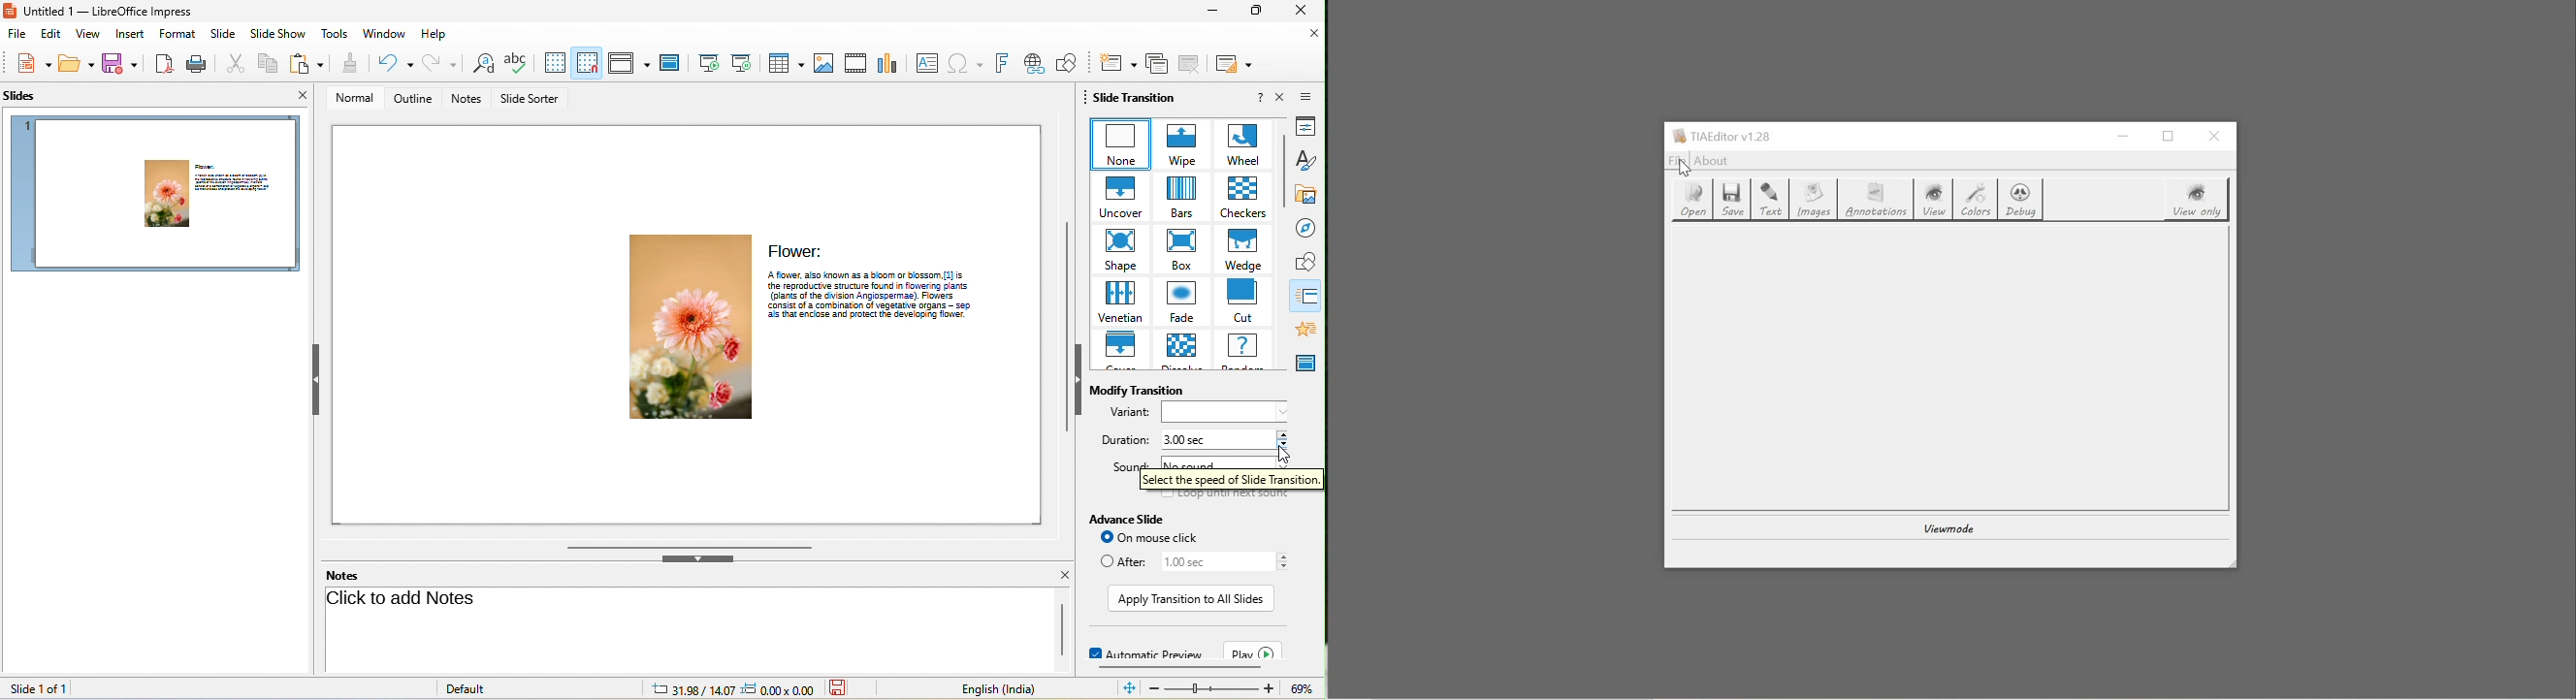 The image size is (2576, 700). What do you see at coordinates (1120, 351) in the screenshot?
I see `cover` at bounding box center [1120, 351].